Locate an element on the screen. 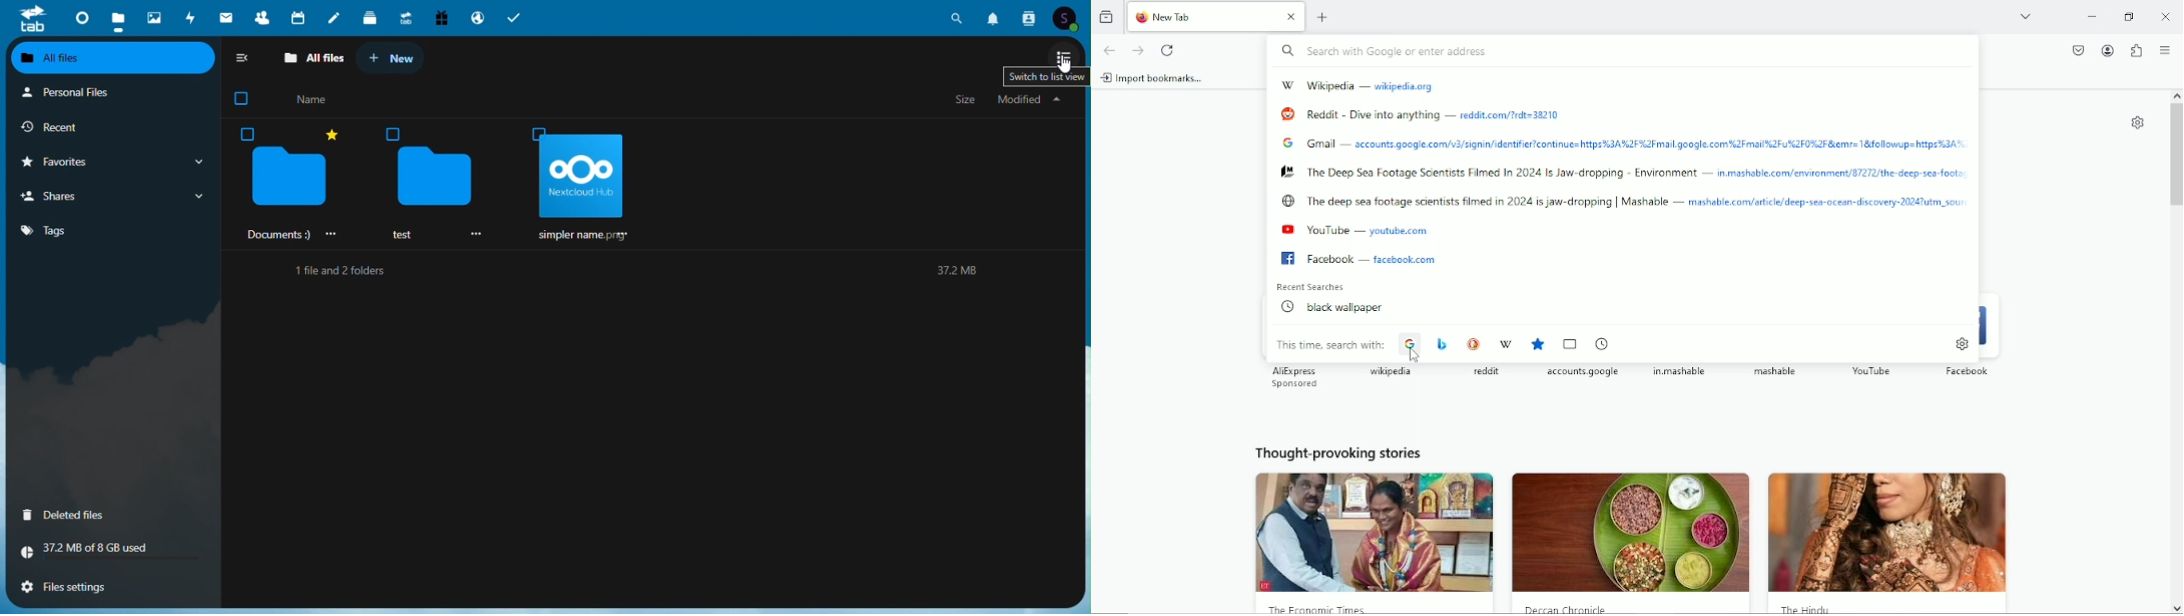 The height and width of the screenshot is (616, 2184). Personal files is located at coordinates (113, 95).